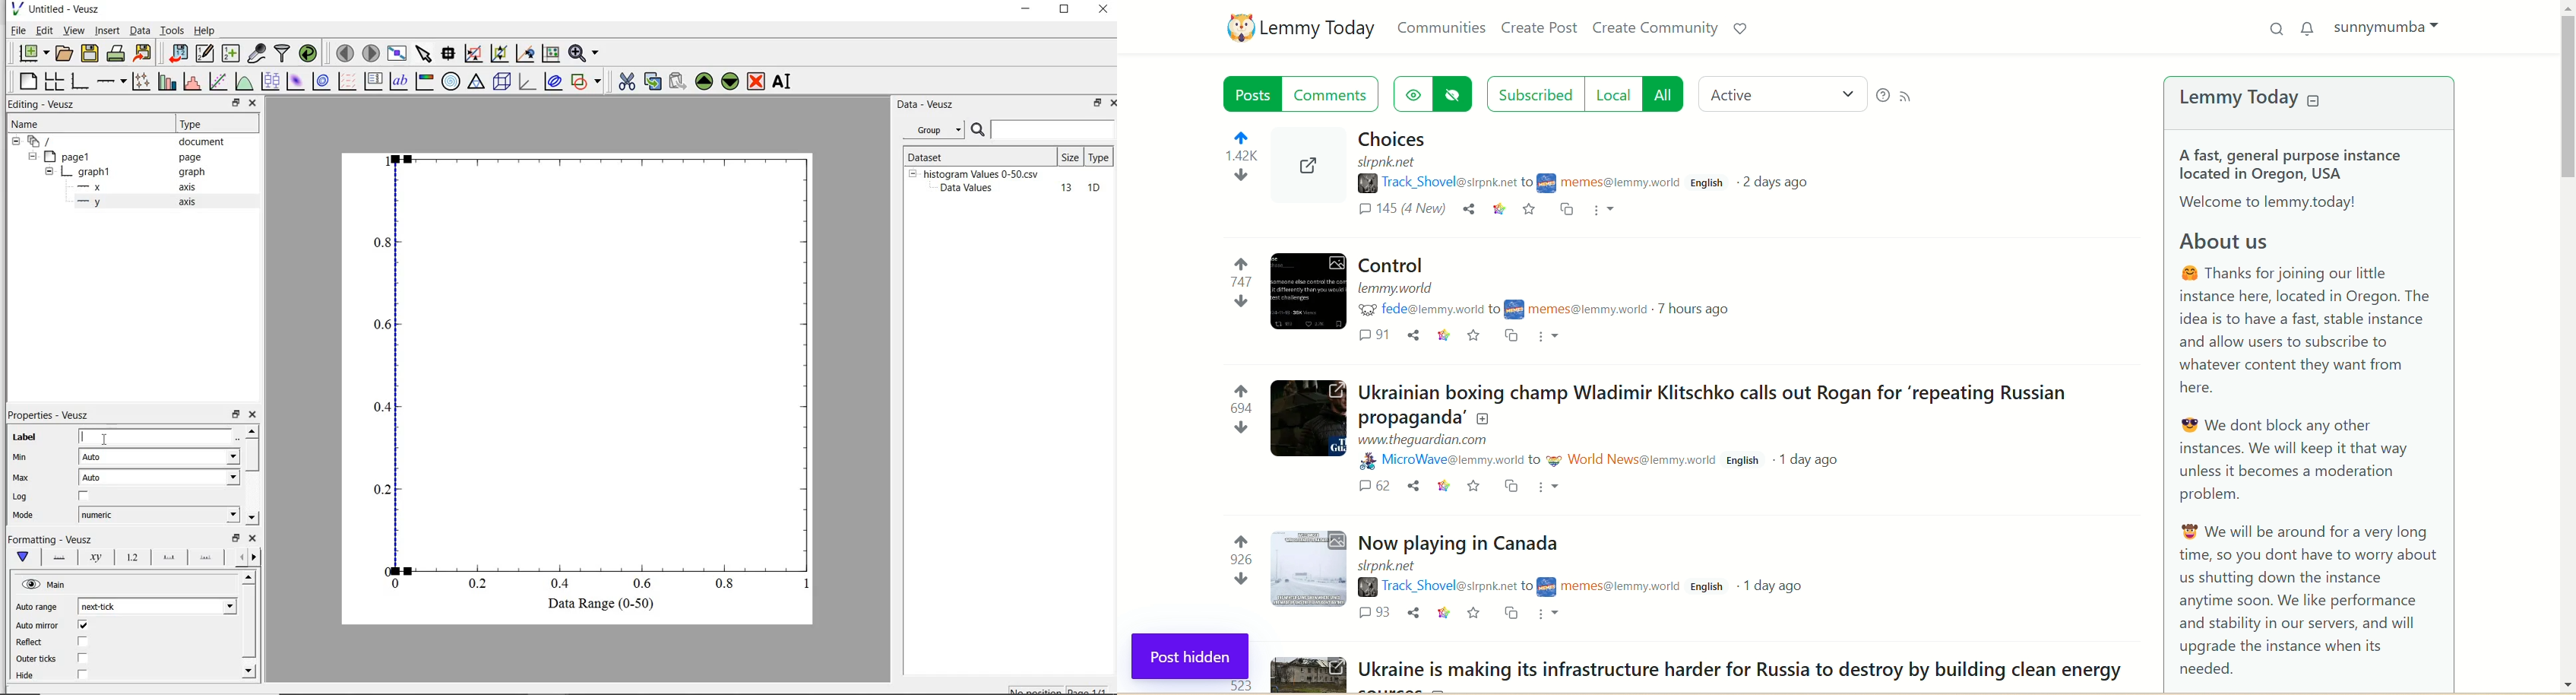 The width and height of the screenshot is (2576, 700). Describe the element at coordinates (1425, 310) in the screenshot. I see `username` at that location.